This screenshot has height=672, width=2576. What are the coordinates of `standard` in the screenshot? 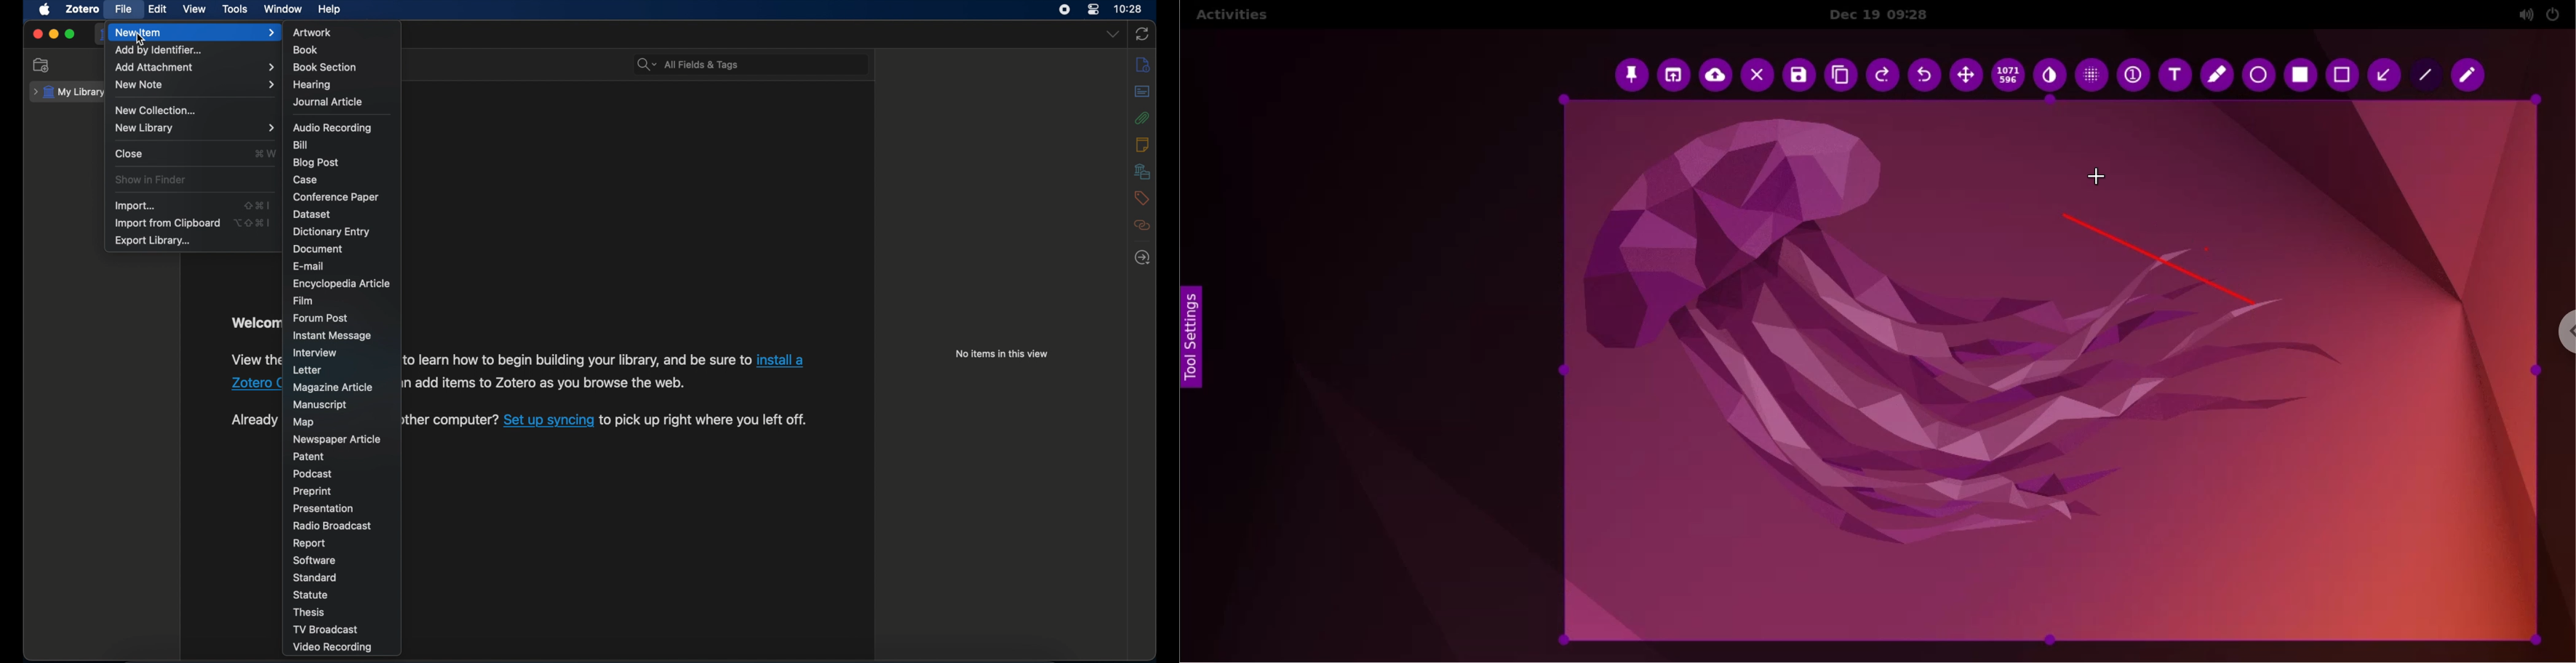 It's located at (318, 578).